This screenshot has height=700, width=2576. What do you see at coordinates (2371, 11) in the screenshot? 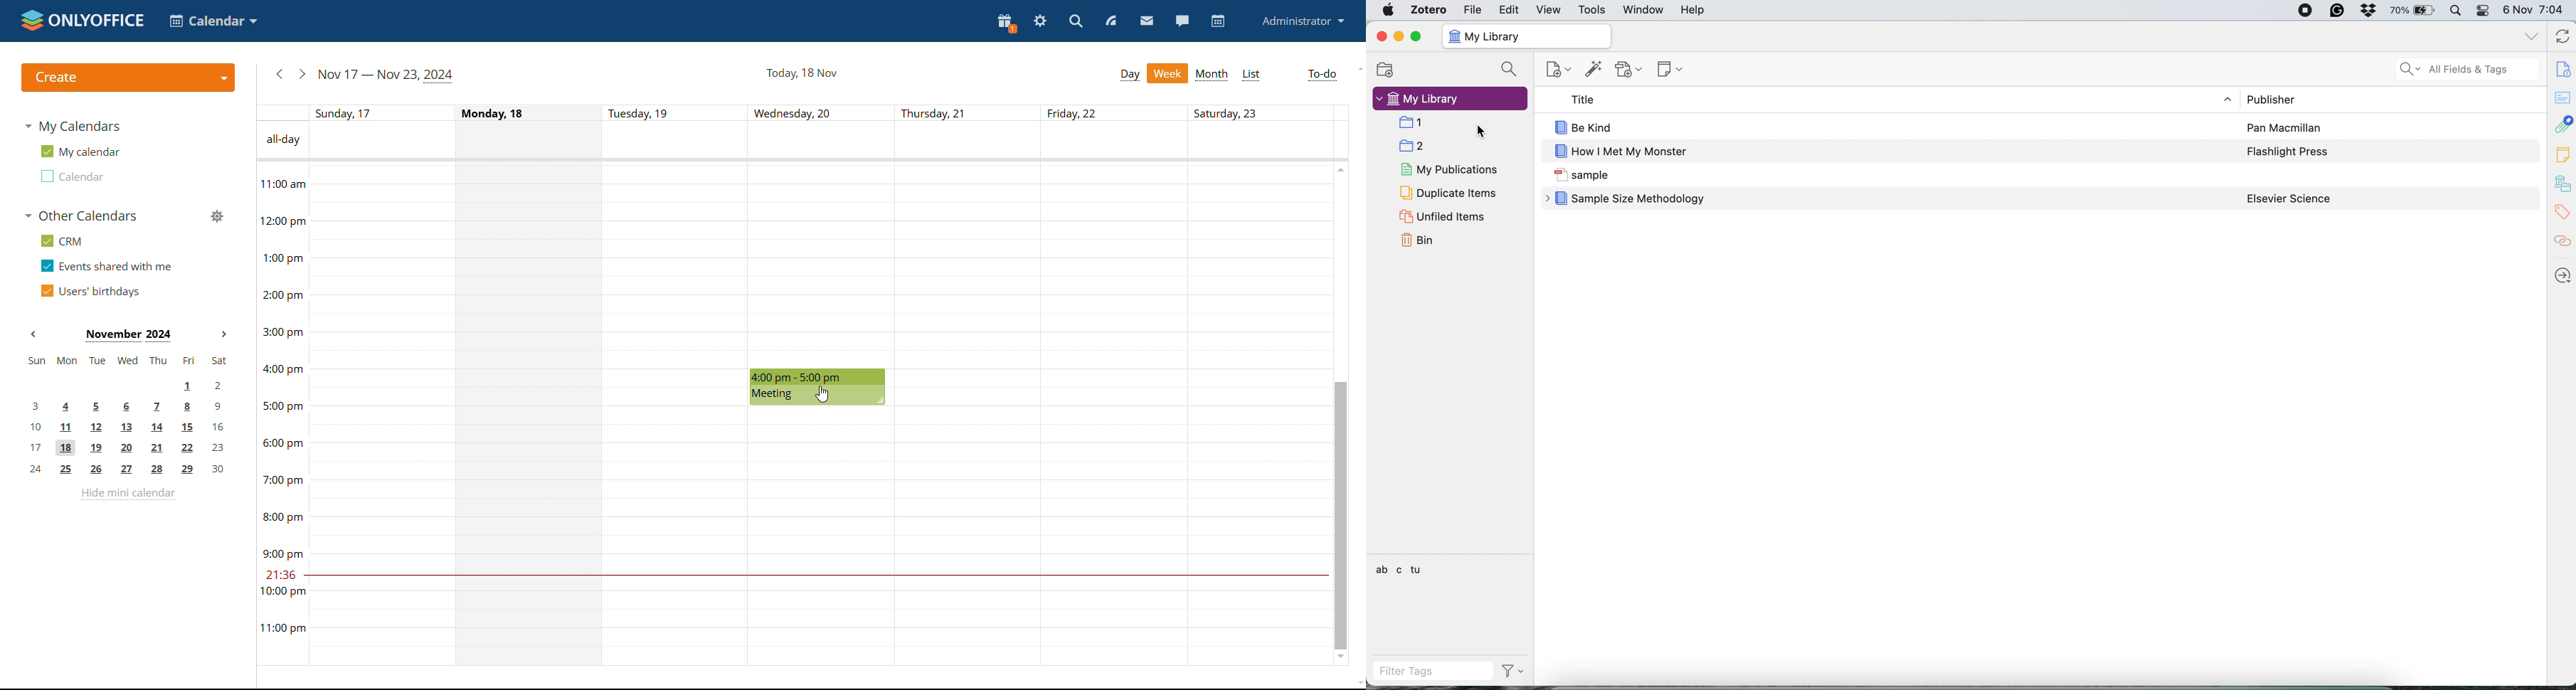
I see `dropbox` at bounding box center [2371, 11].